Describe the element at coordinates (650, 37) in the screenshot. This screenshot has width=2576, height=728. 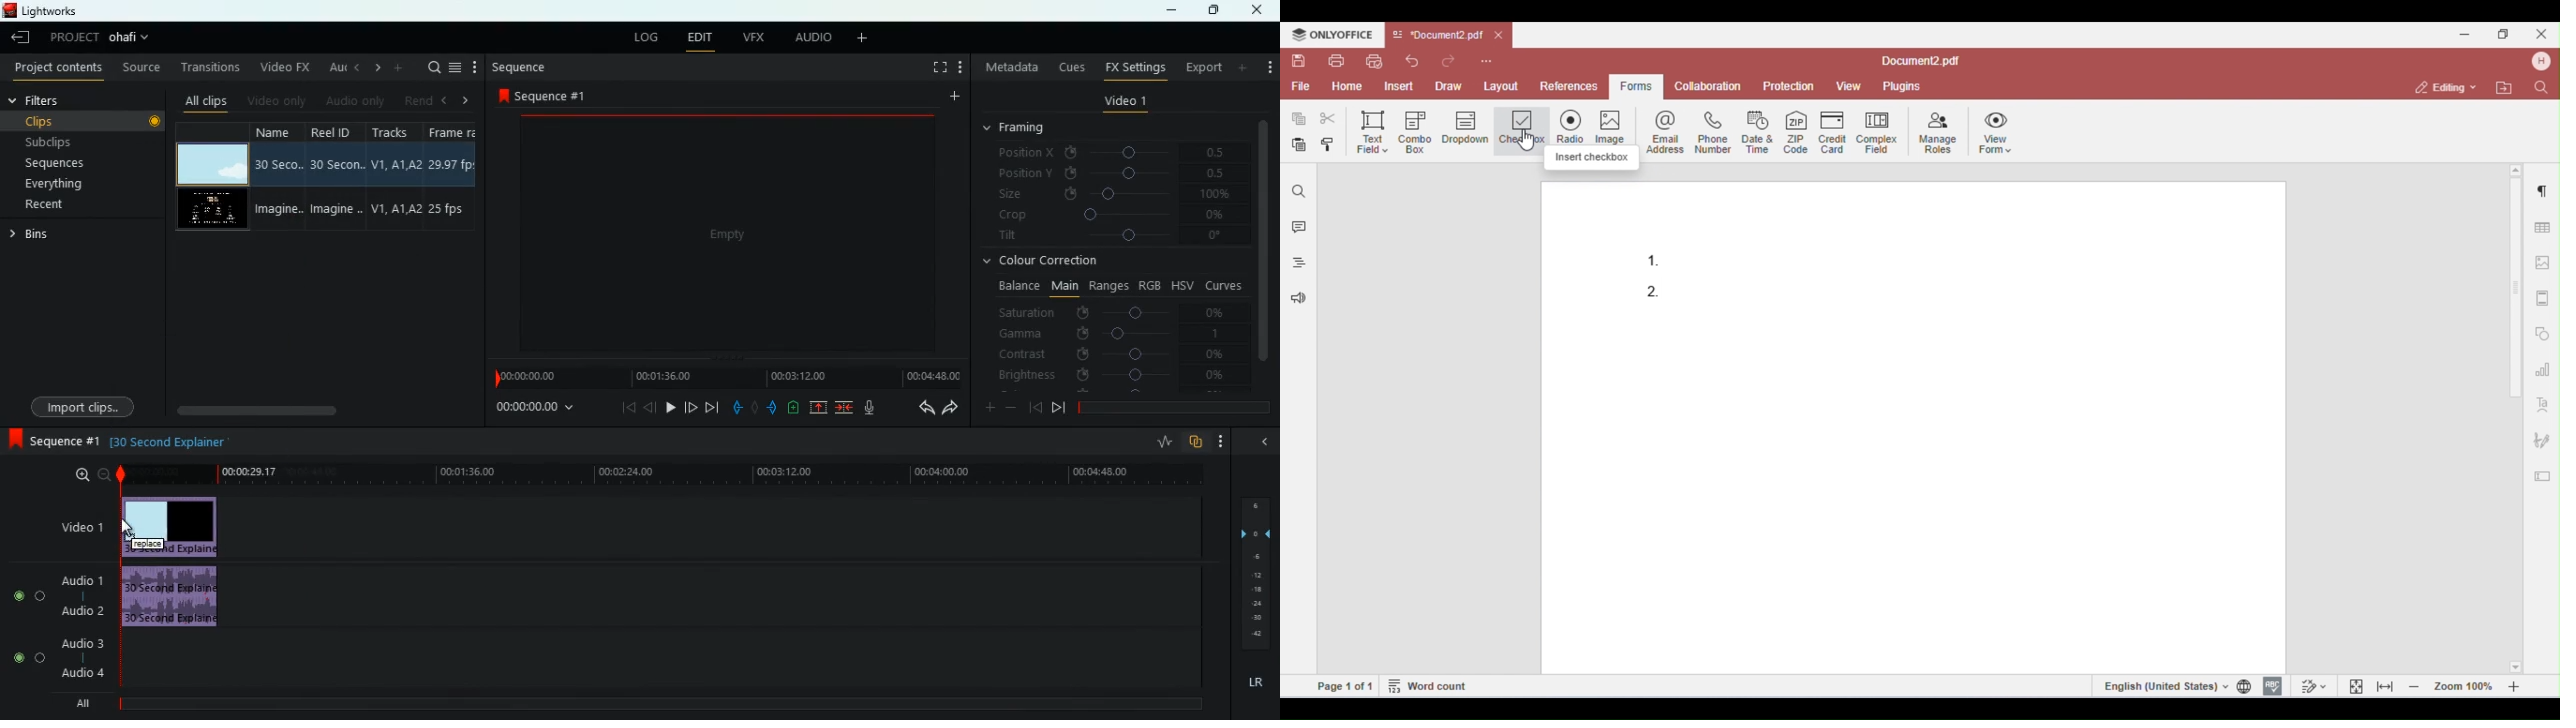
I see `log` at that location.